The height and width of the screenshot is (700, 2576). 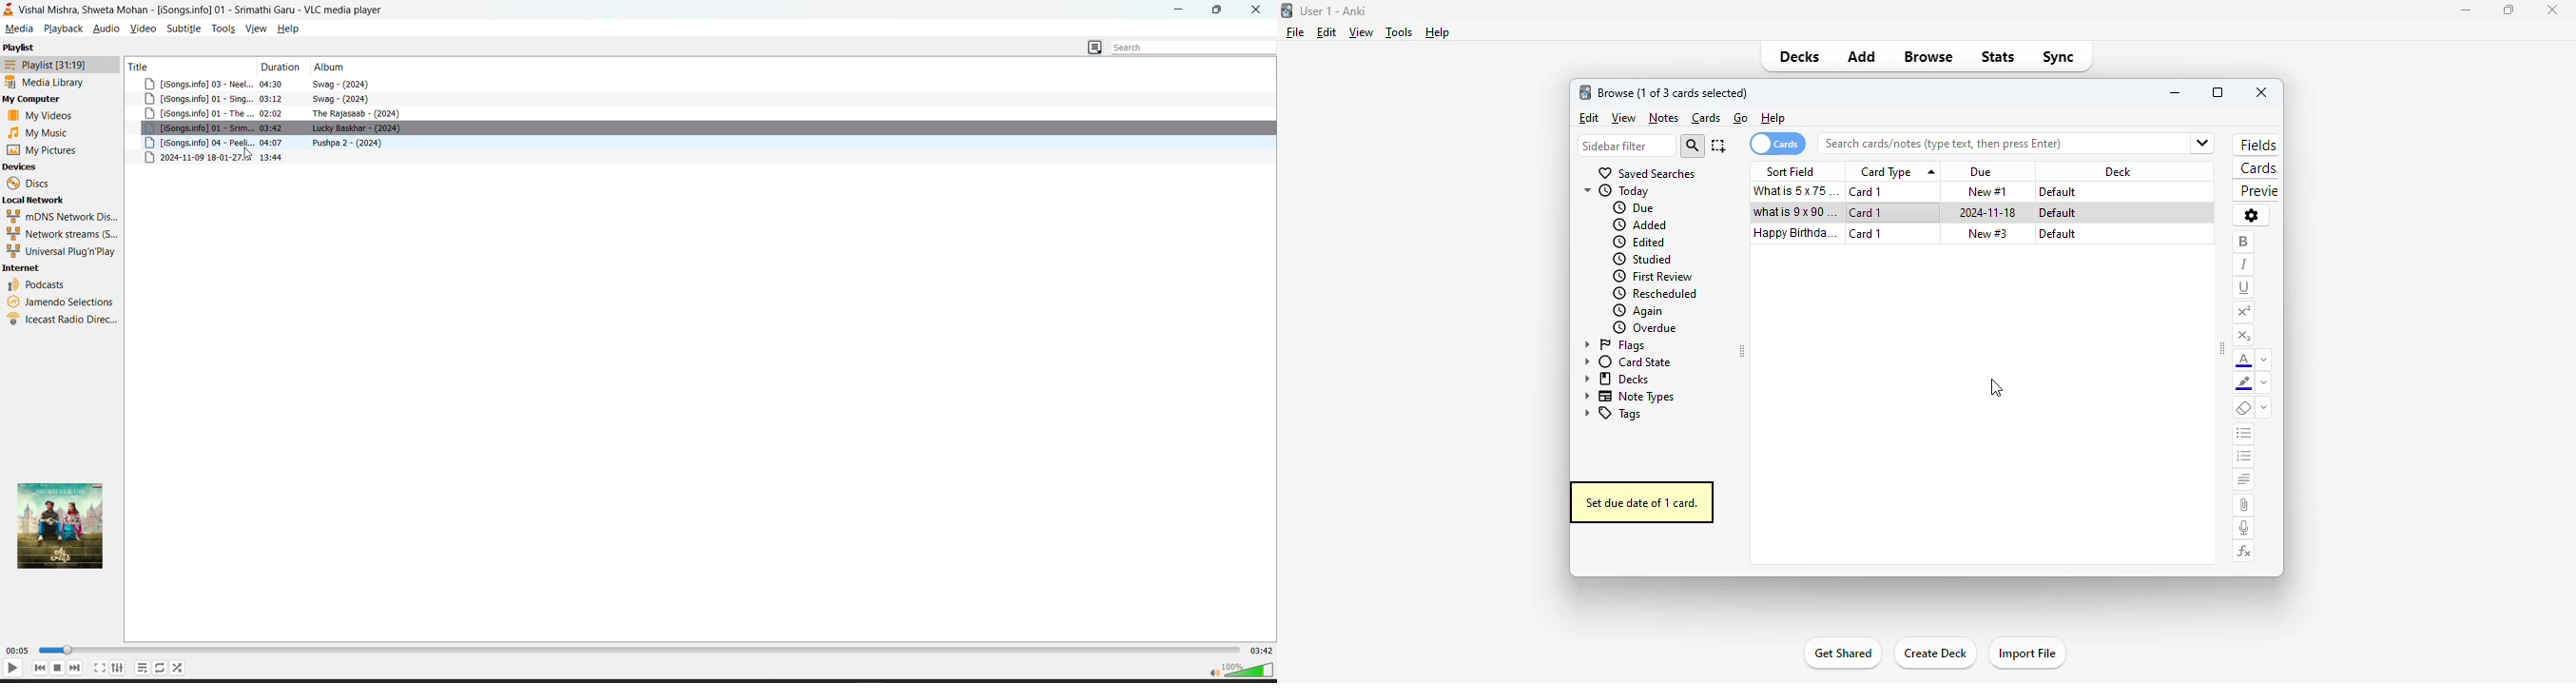 I want to click on card 1, so click(x=1868, y=192).